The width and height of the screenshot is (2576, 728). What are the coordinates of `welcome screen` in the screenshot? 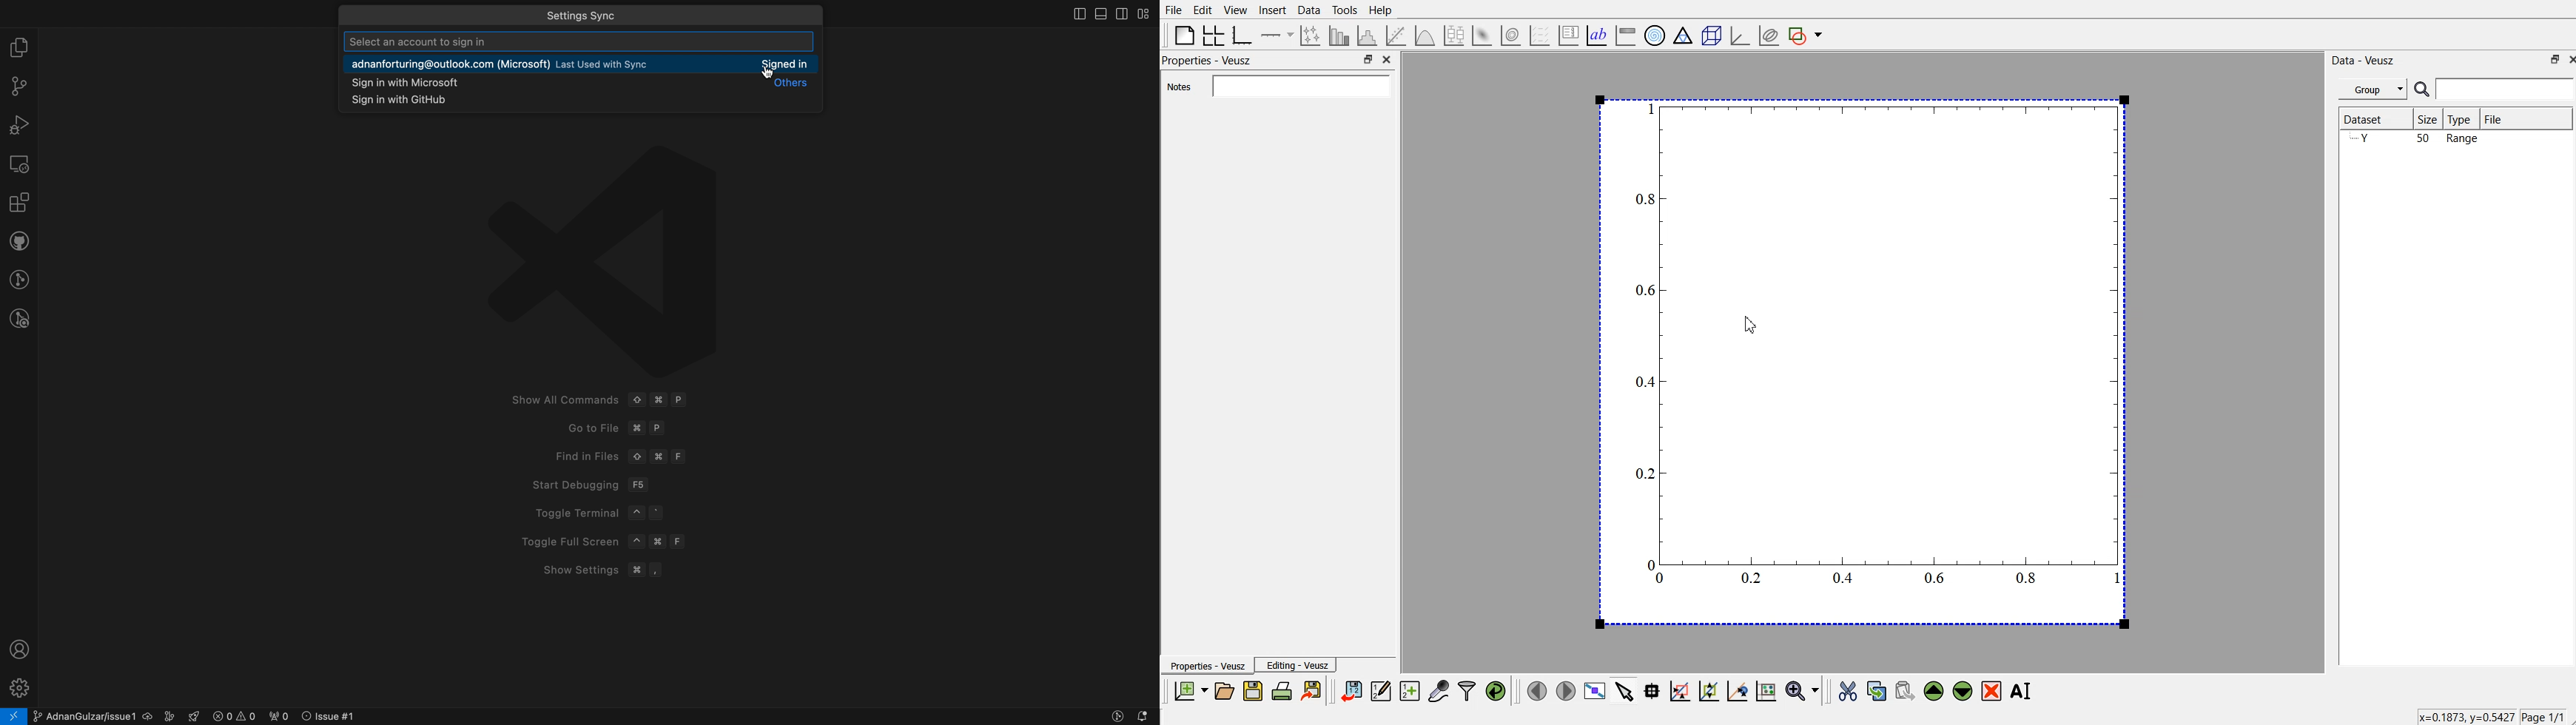 It's located at (604, 462).